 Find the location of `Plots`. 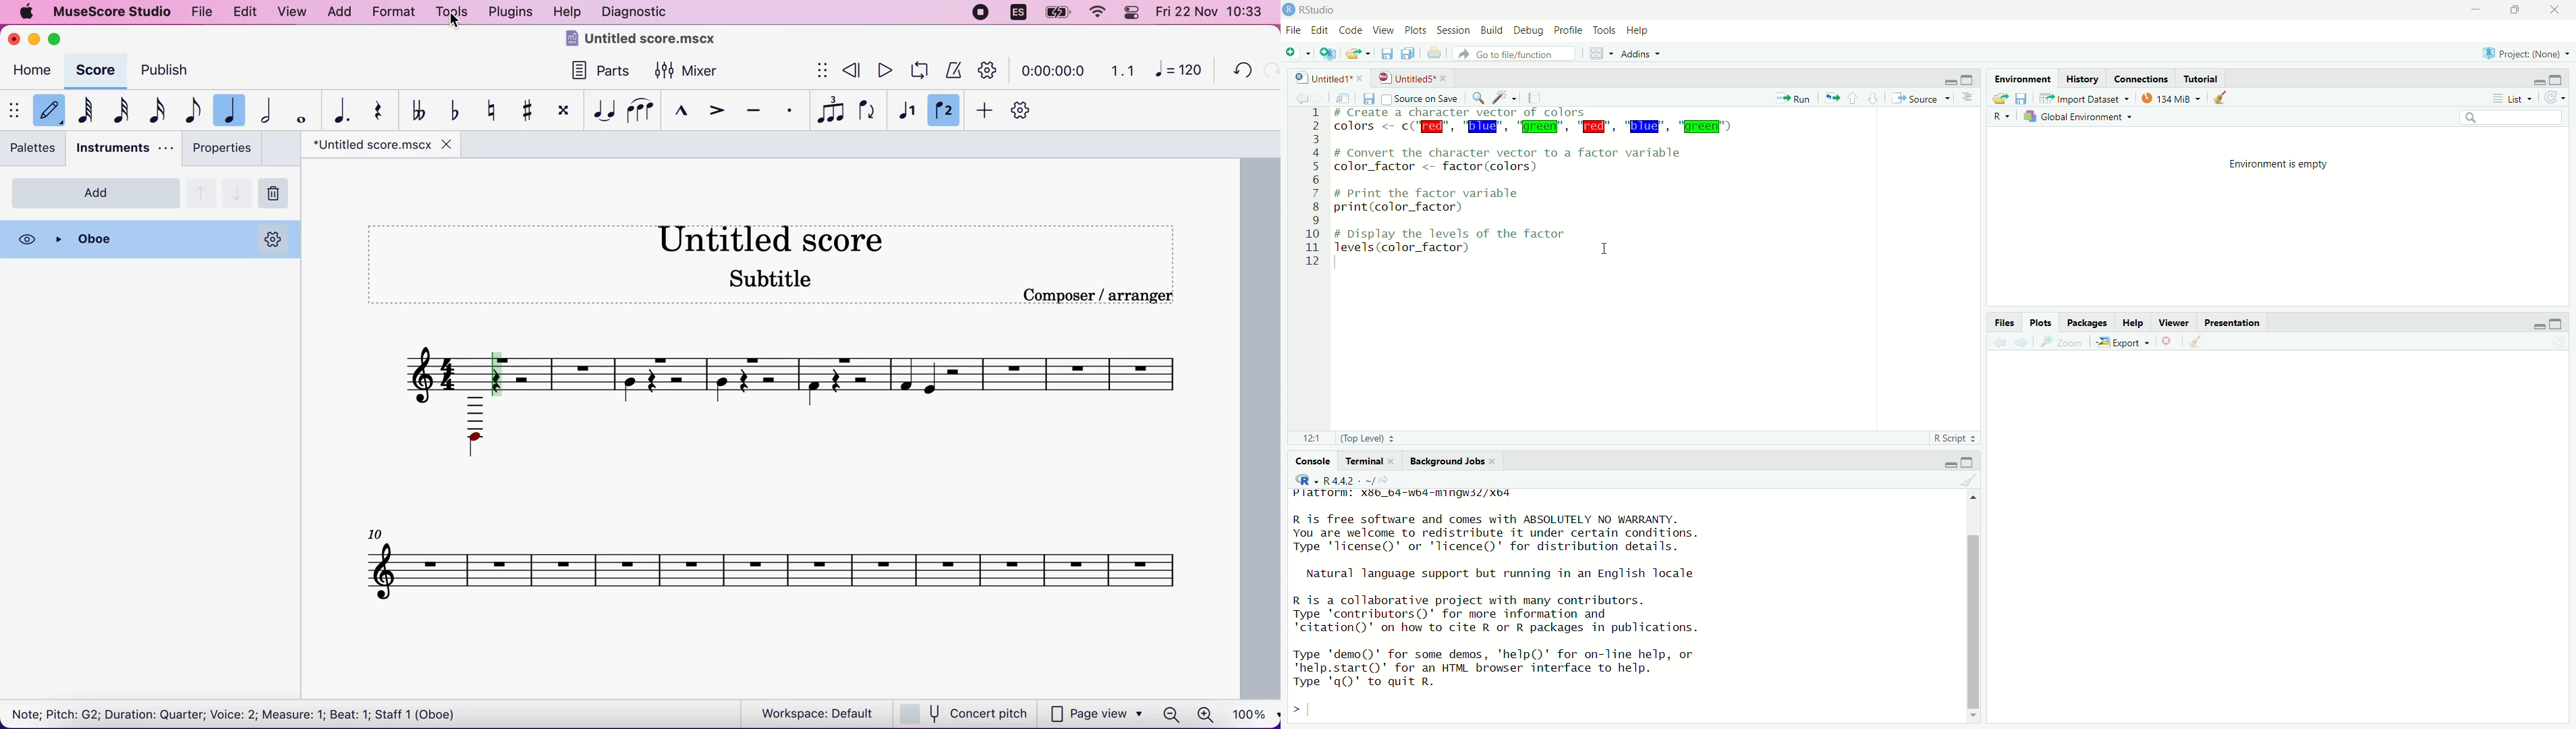

Plots is located at coordinates (2041, 320).